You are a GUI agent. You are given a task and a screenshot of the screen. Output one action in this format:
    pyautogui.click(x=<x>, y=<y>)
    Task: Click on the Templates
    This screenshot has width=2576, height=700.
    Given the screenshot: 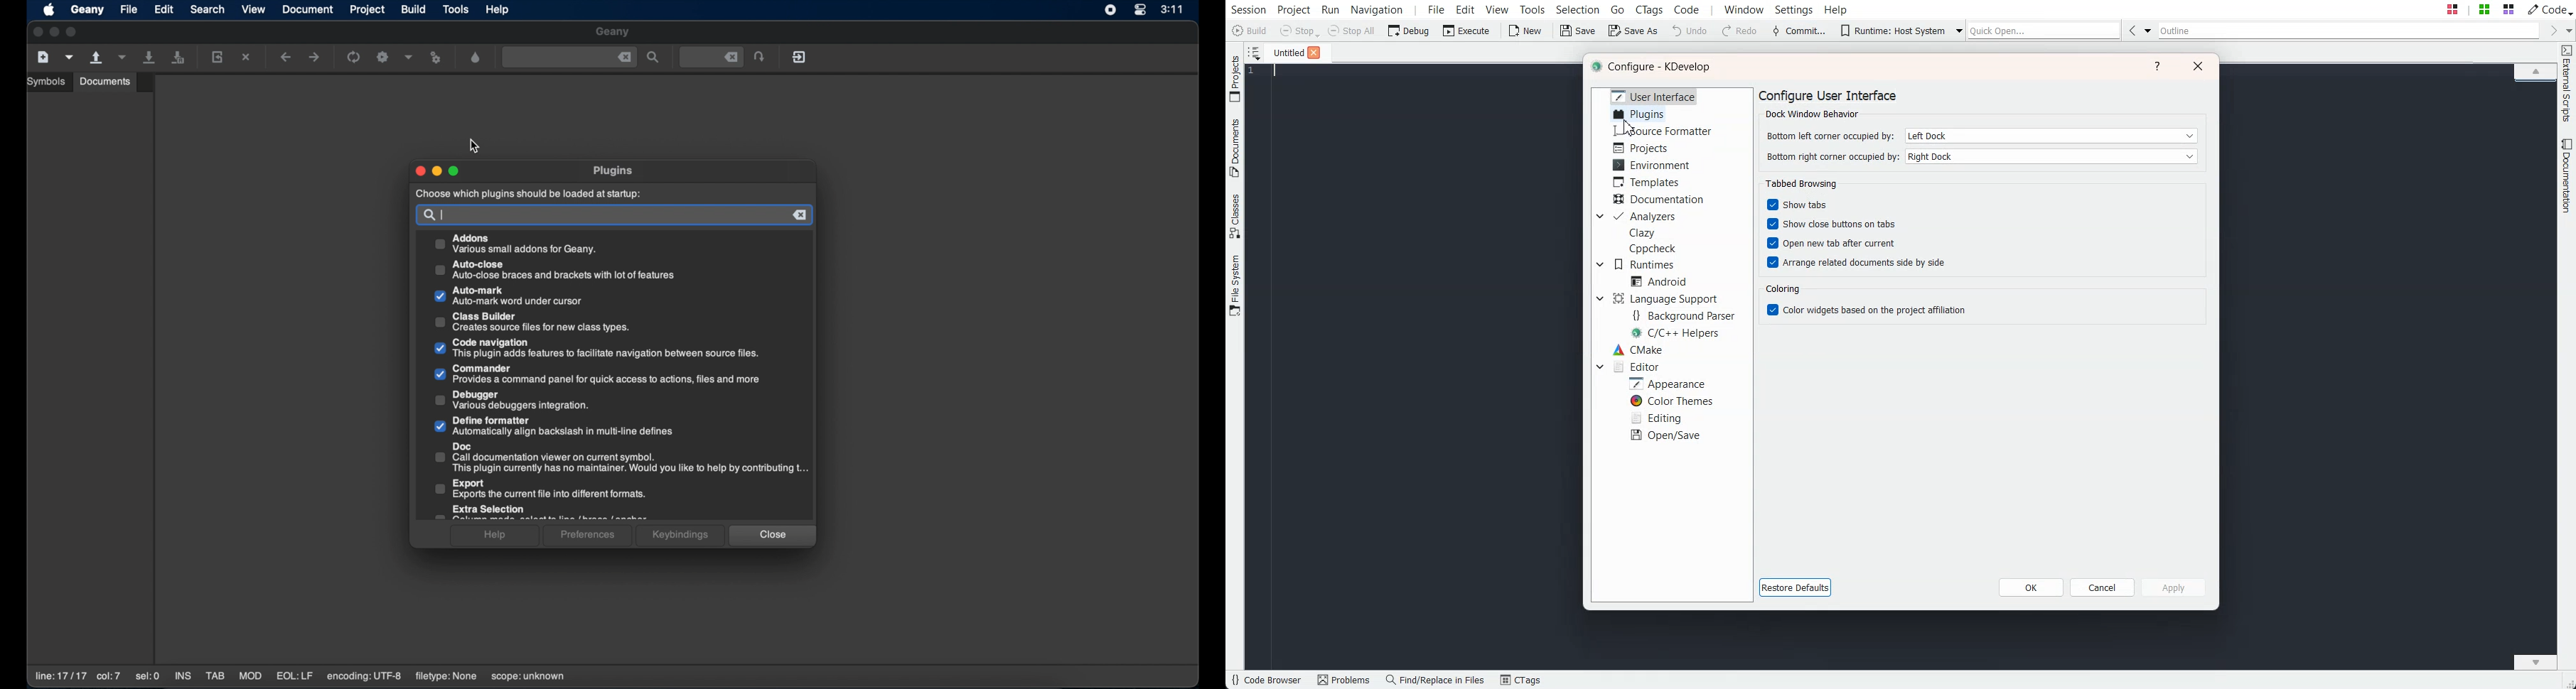 What is the action you would take?
    pyautogui.click(x=1646, y=182)
    